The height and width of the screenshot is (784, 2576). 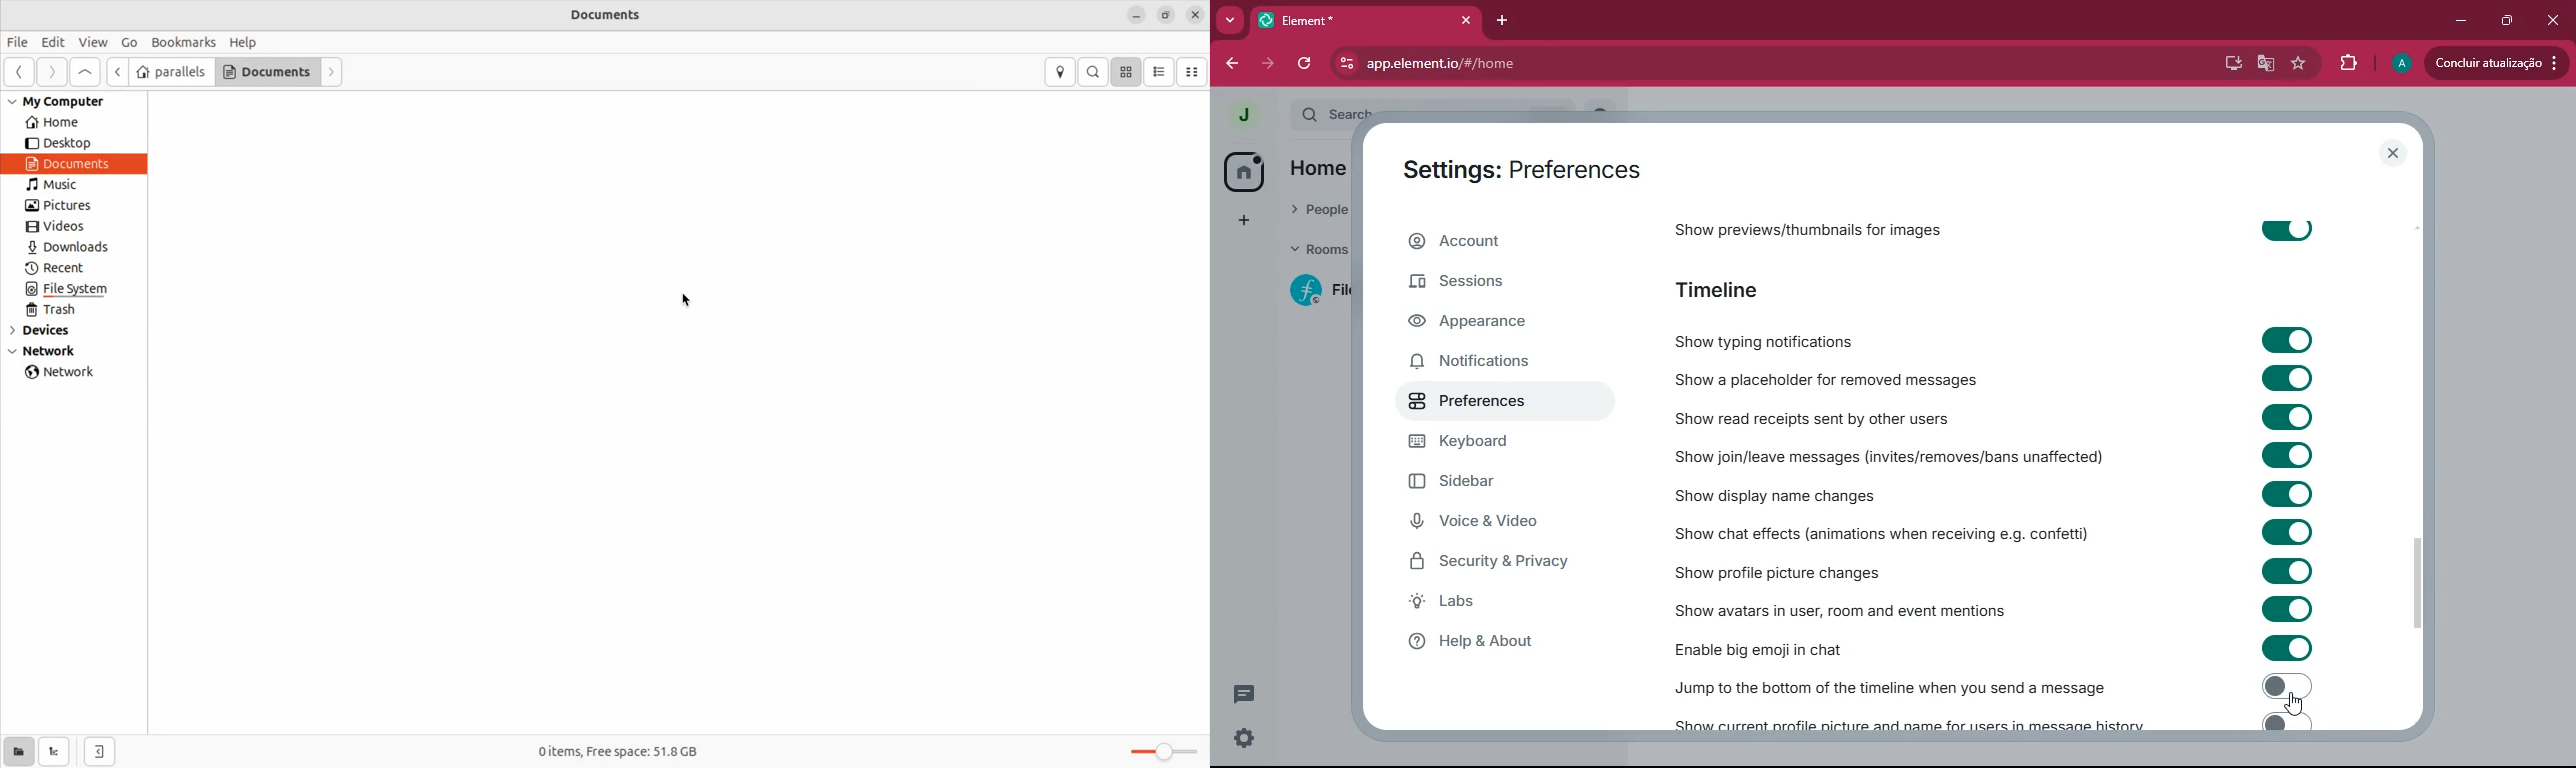 What do you see at coordinates (1317, 173) in the screenshot?
I see `home` at bounding box center [1317, 173].